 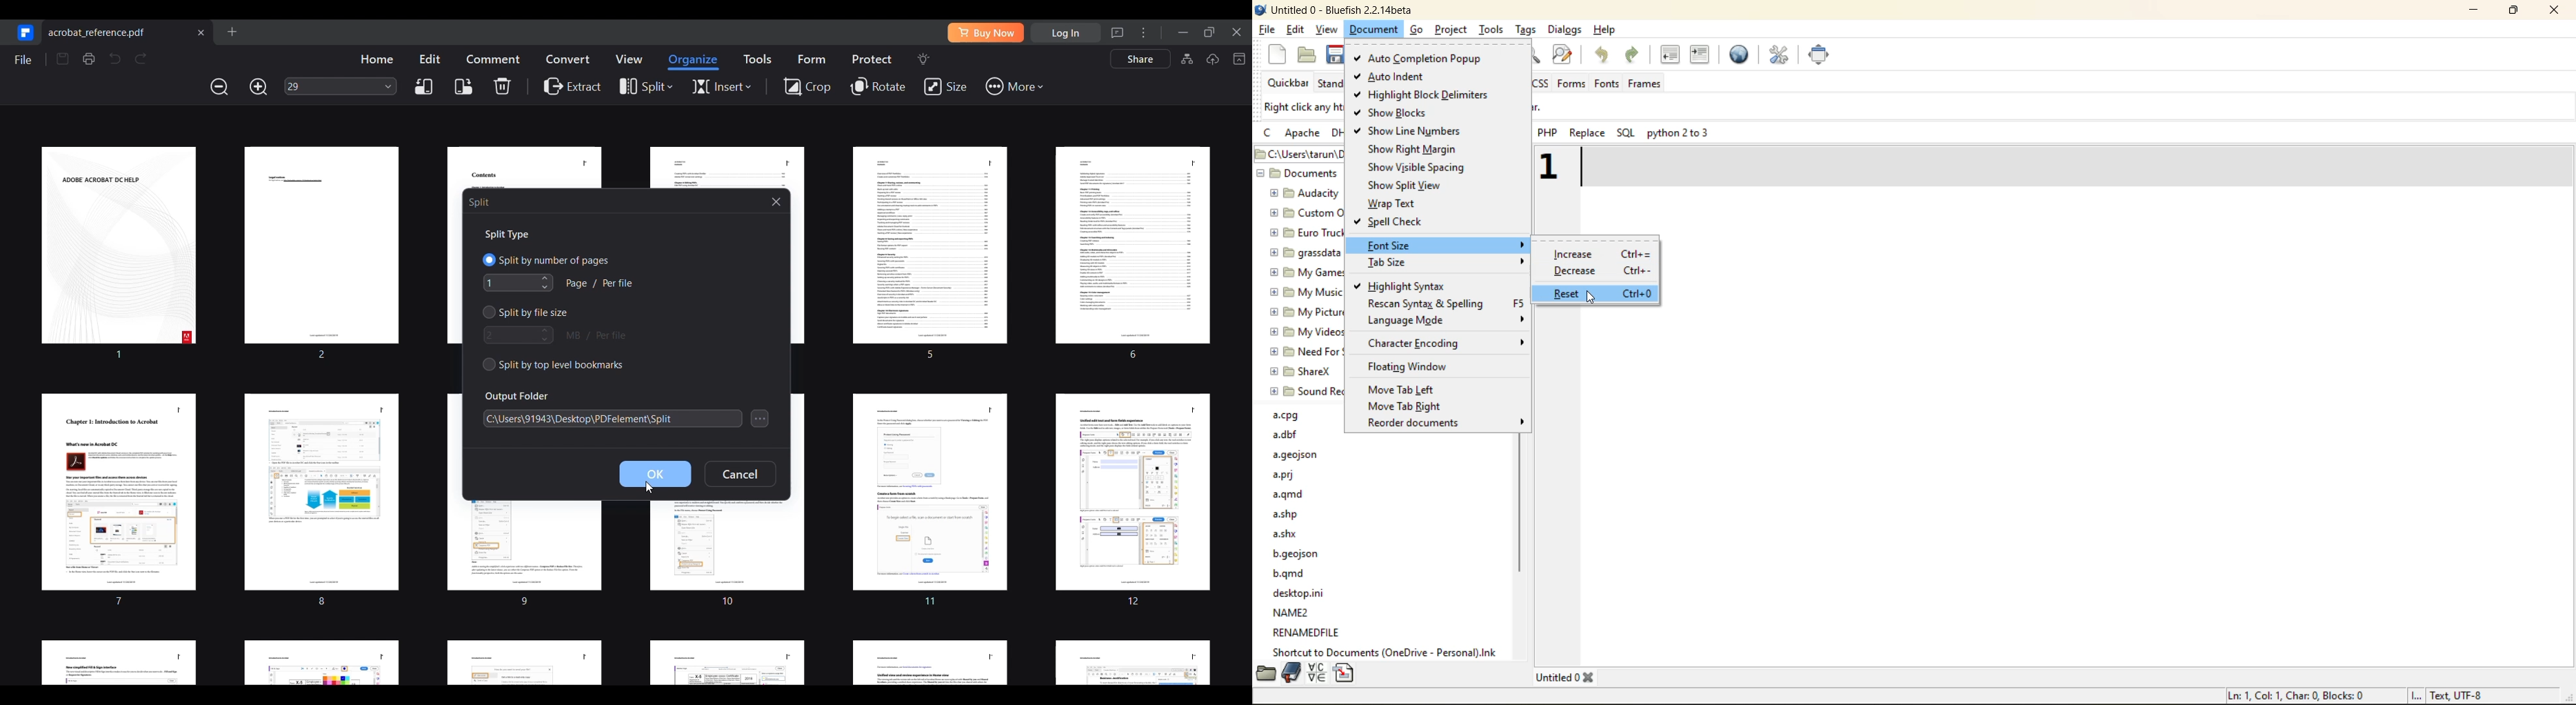 I want to click on view, so click(x=1326, y=30).